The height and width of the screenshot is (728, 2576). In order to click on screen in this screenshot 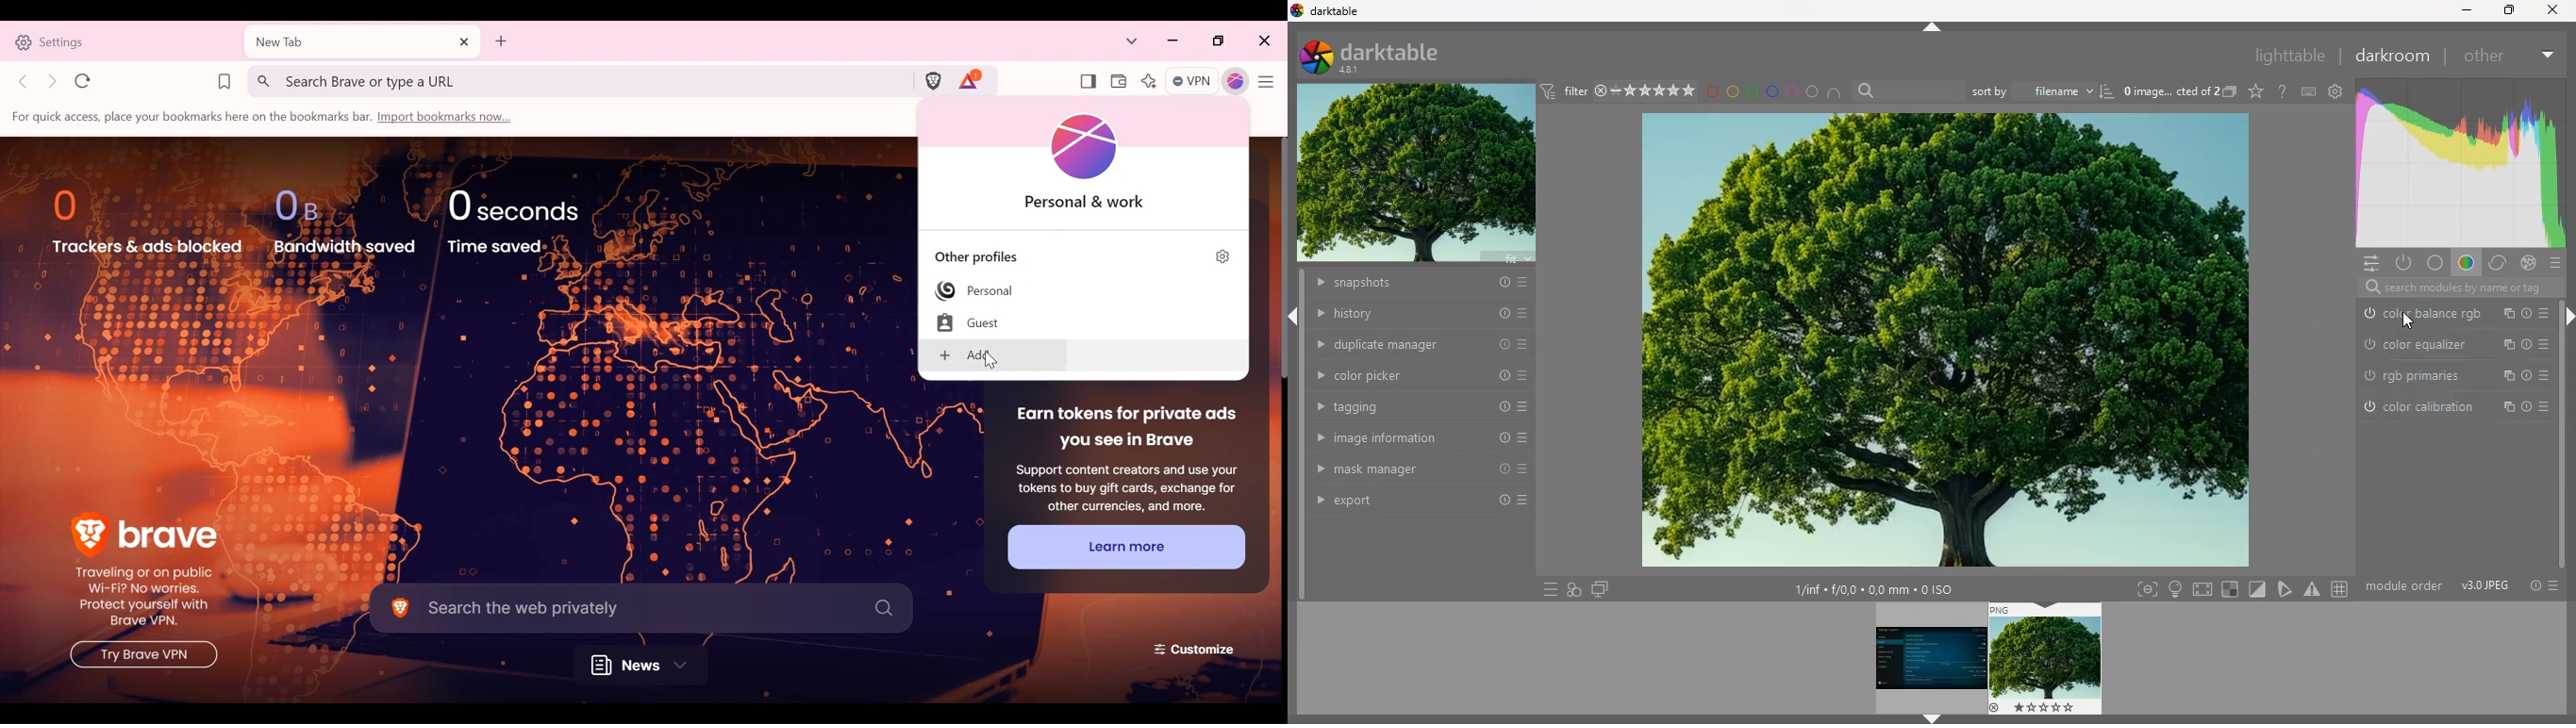, I will do `click(1600, 588)`.